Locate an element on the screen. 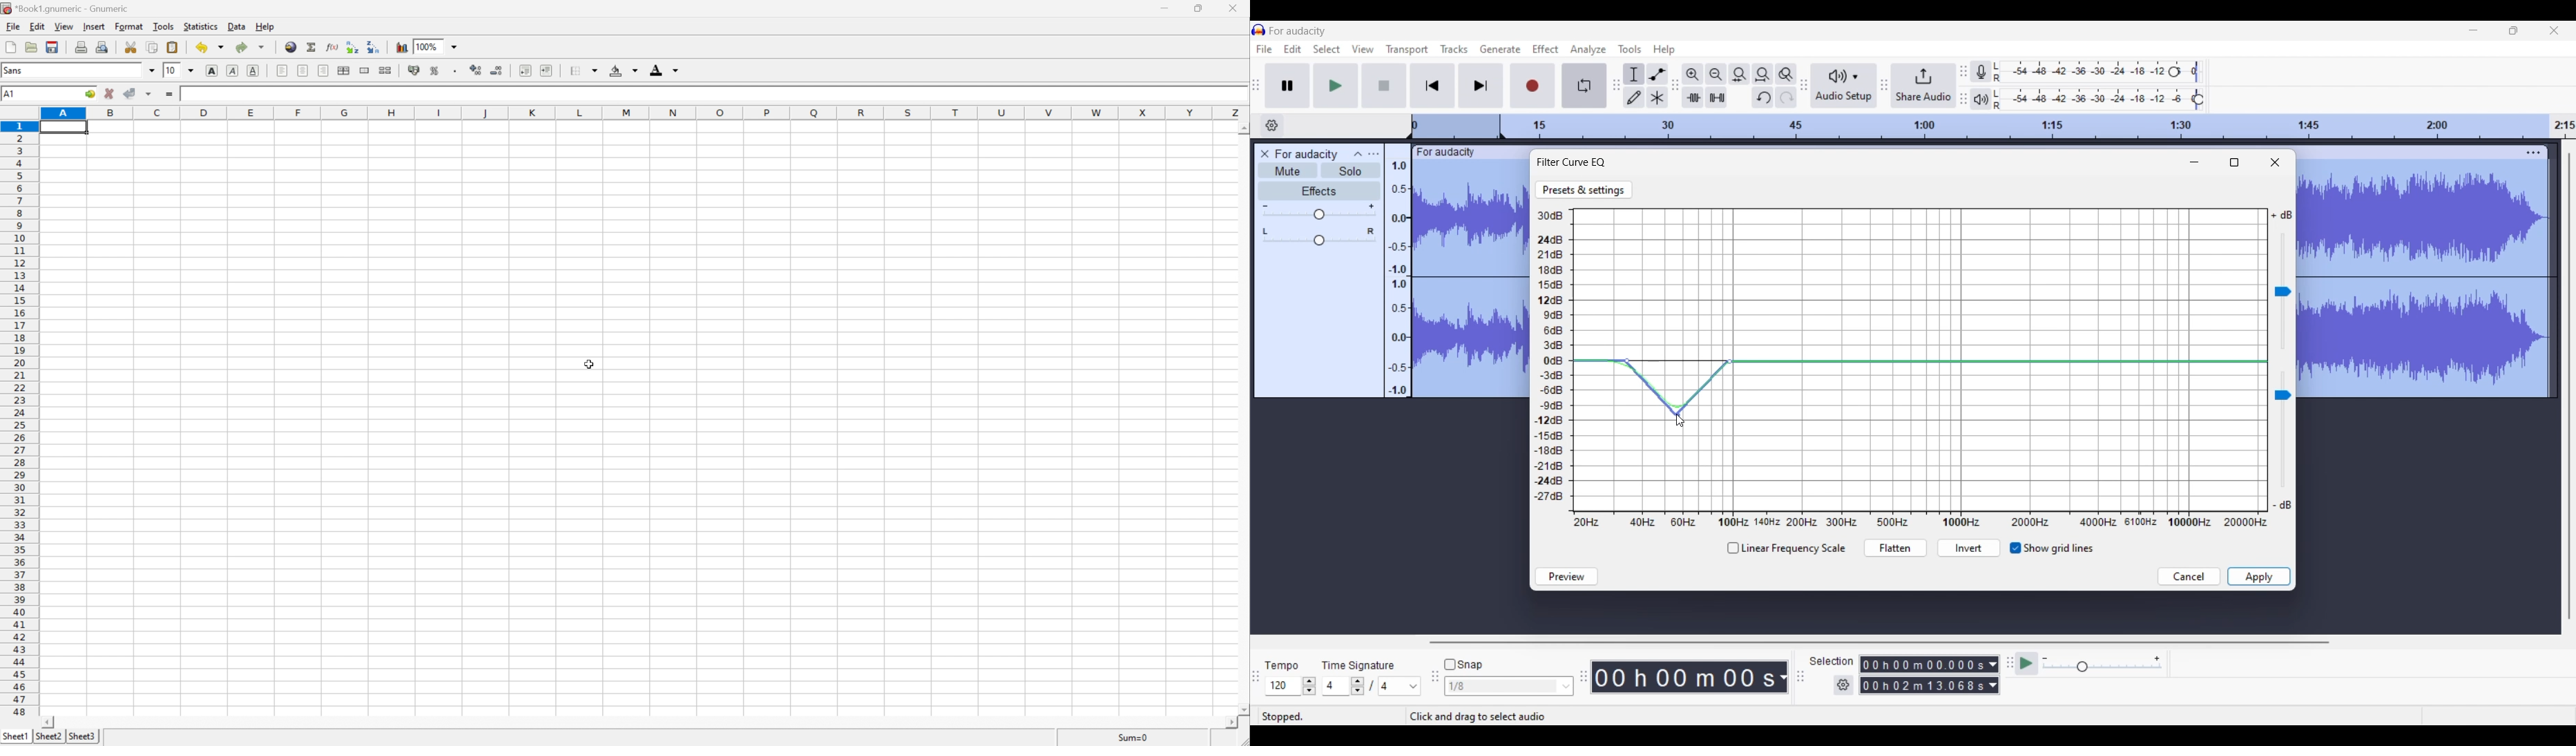 Image resolution: width=2576 pixels, height=756 pixels. Drop Down is located at coordinates (191, 70).